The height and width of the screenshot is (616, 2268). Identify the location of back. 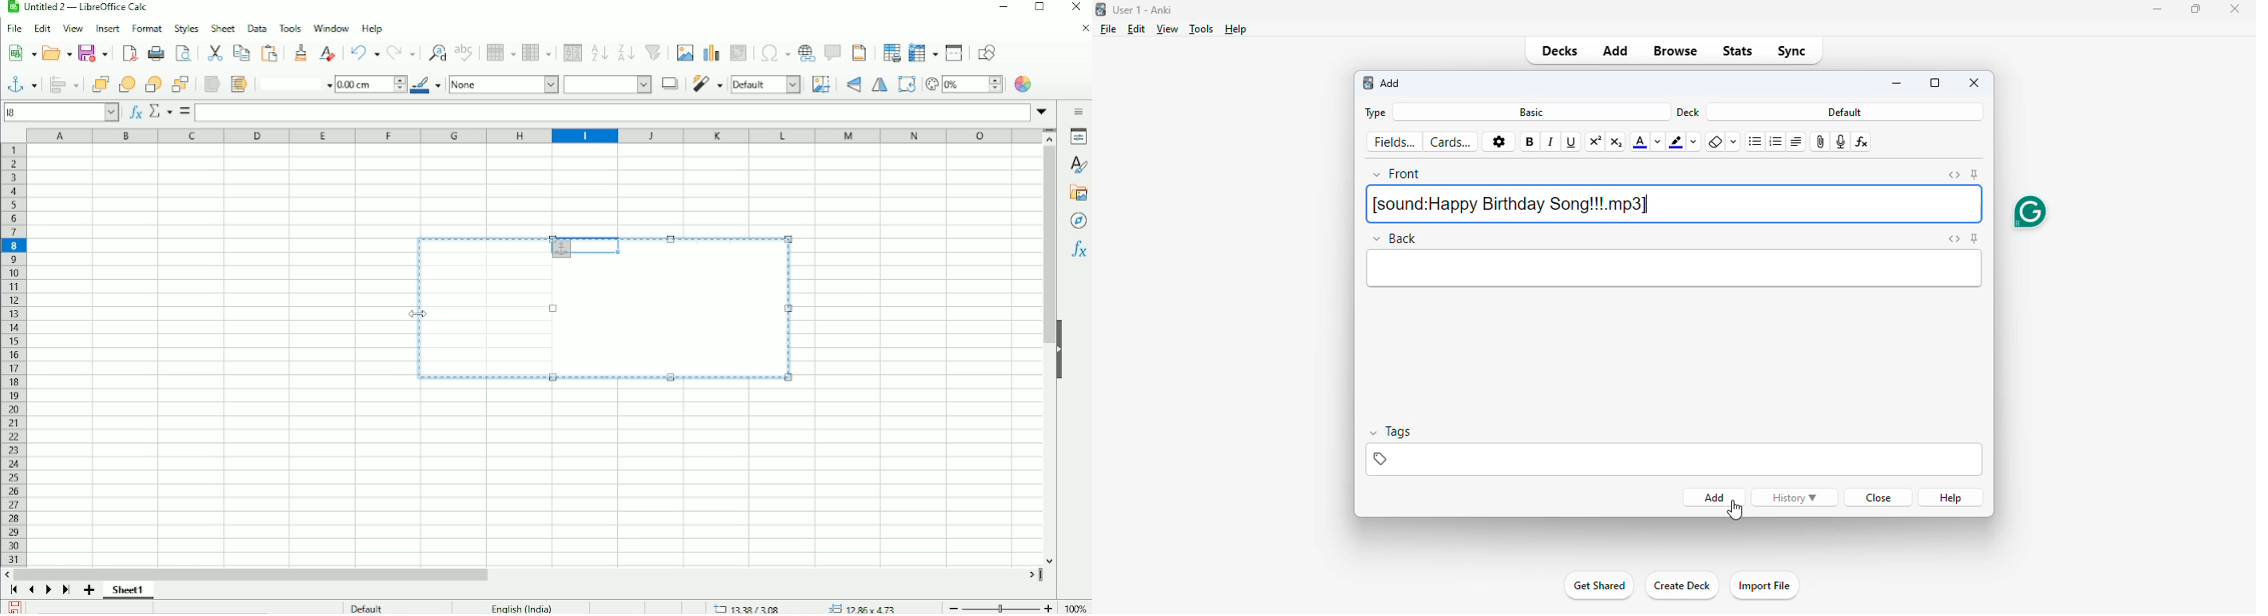
(1396, 239).